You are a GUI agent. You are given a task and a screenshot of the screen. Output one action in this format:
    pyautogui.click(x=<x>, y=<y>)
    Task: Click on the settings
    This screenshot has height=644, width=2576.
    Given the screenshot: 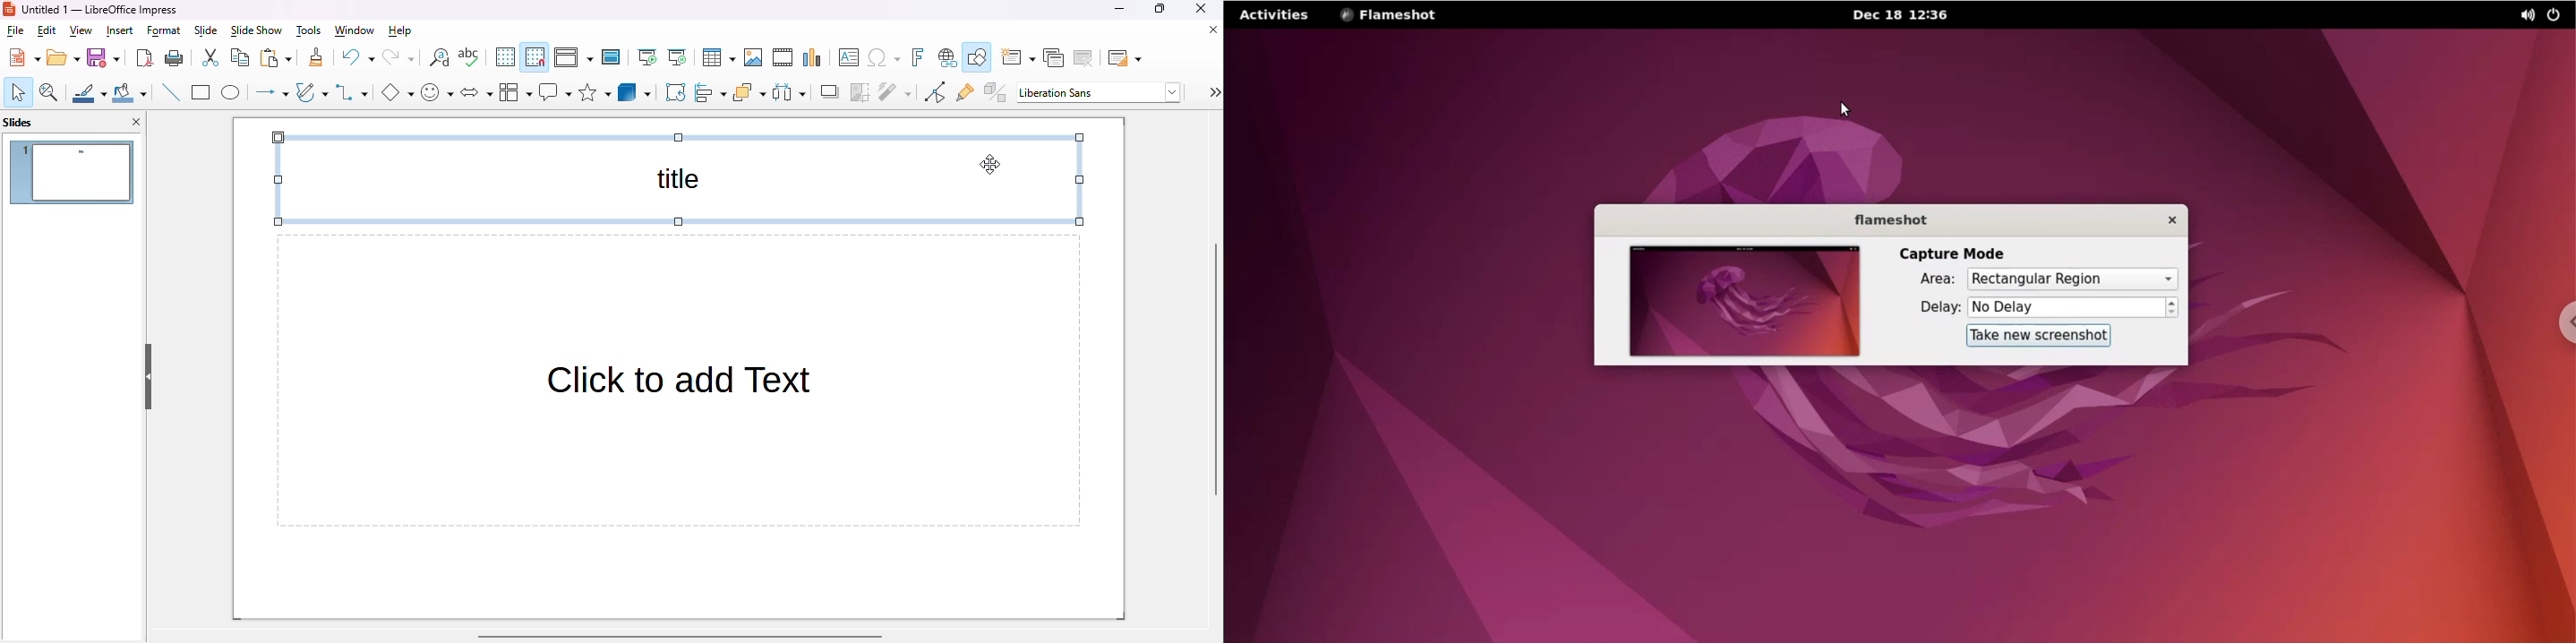 What is the action you would take?
    pyautogui.click(x=1213, y=92)
    